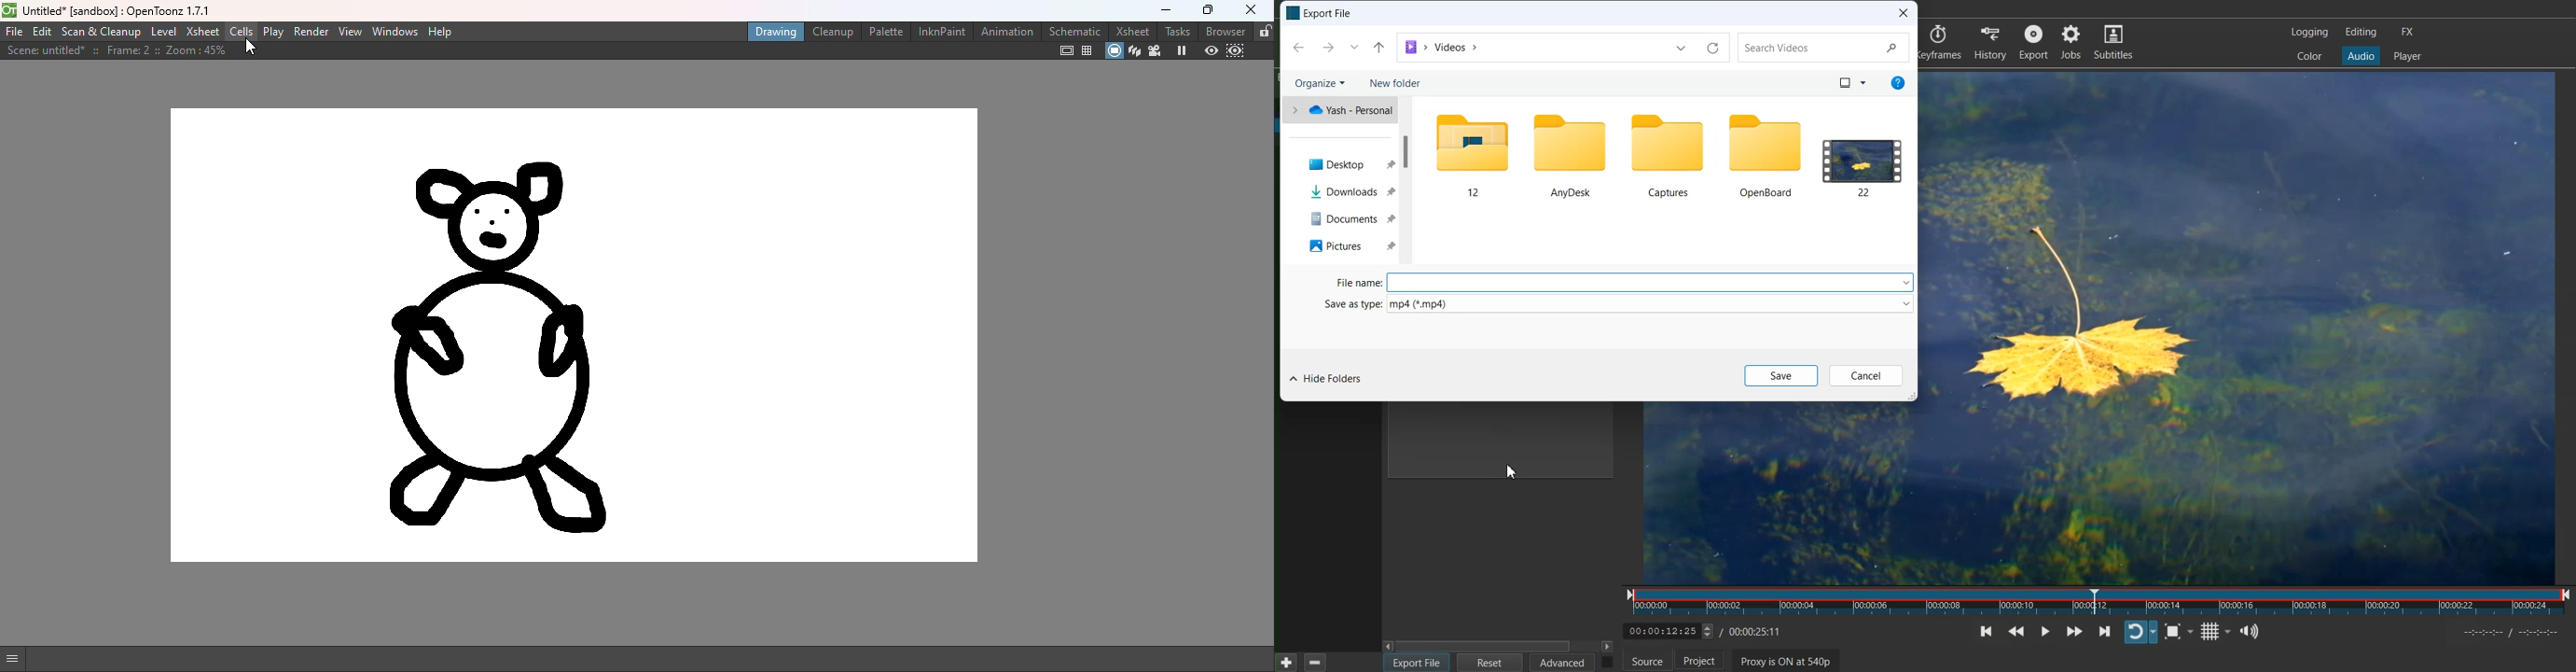  What do you see at coordinates (1357, 46) in the screenshot?
I see `dropdown` at bounding box center [1357, 46].